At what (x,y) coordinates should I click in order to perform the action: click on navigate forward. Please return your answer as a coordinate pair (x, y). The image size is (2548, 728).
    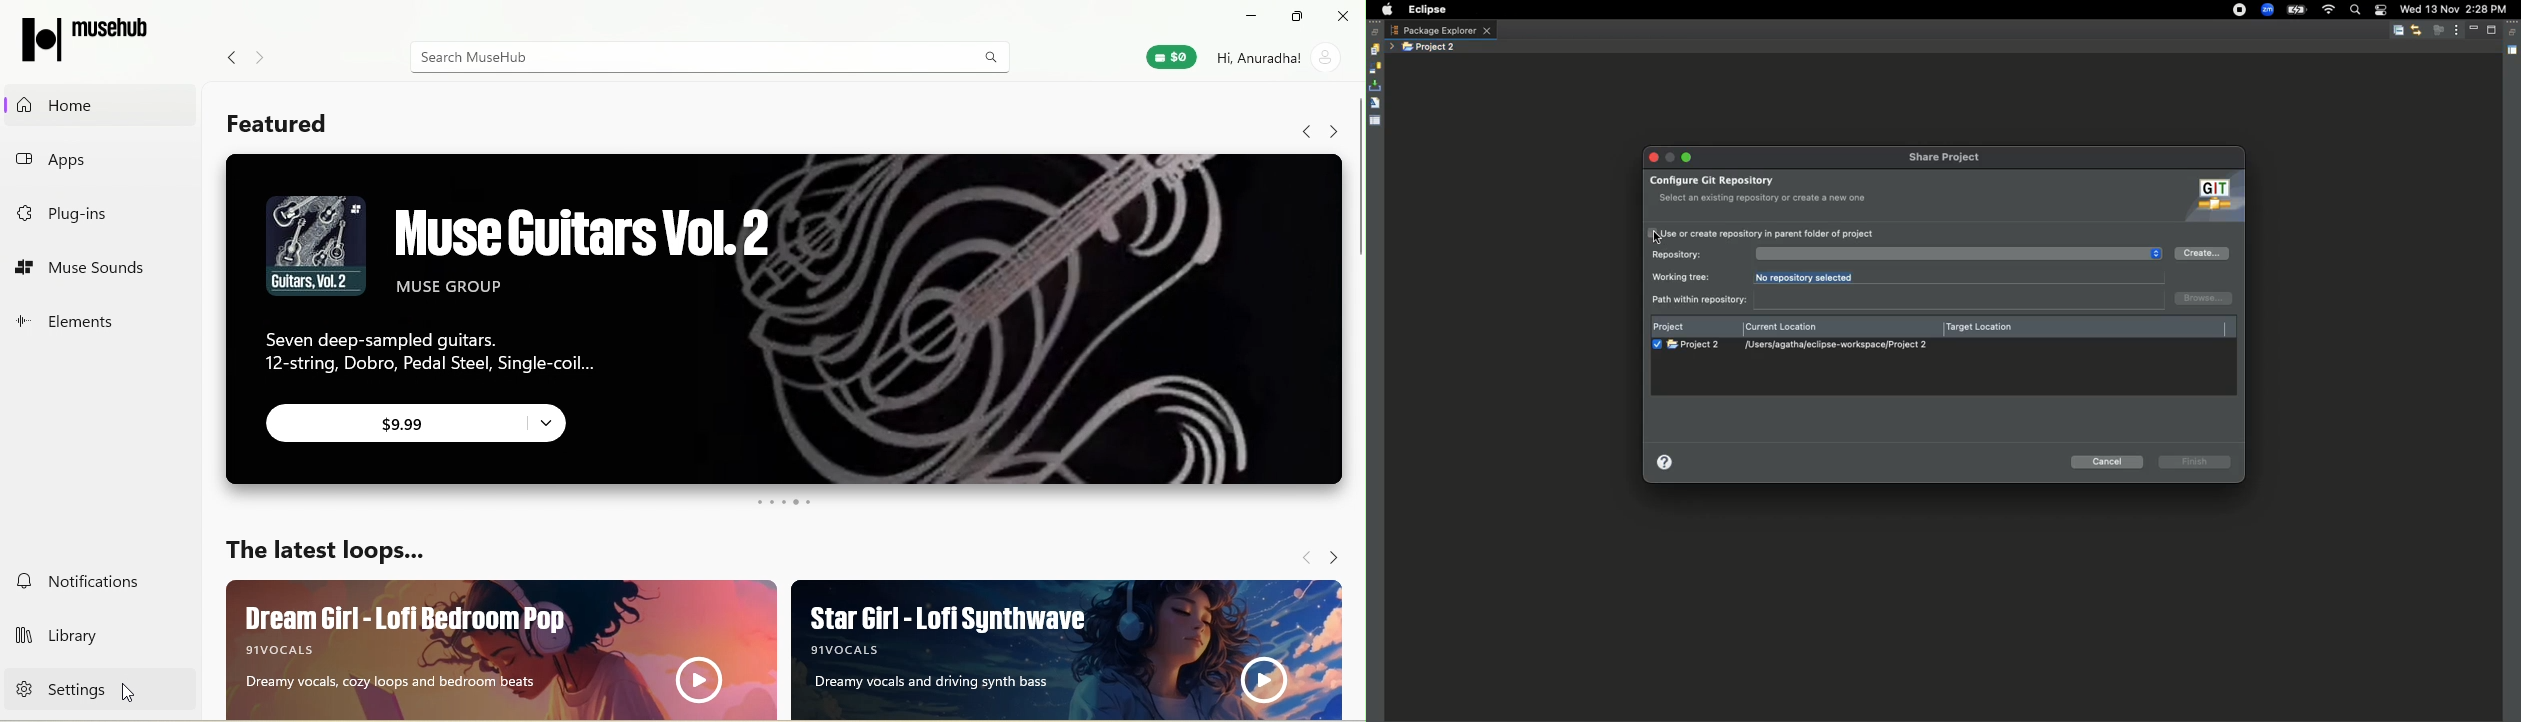
    Looking at the image, I should click on (1332, 123).